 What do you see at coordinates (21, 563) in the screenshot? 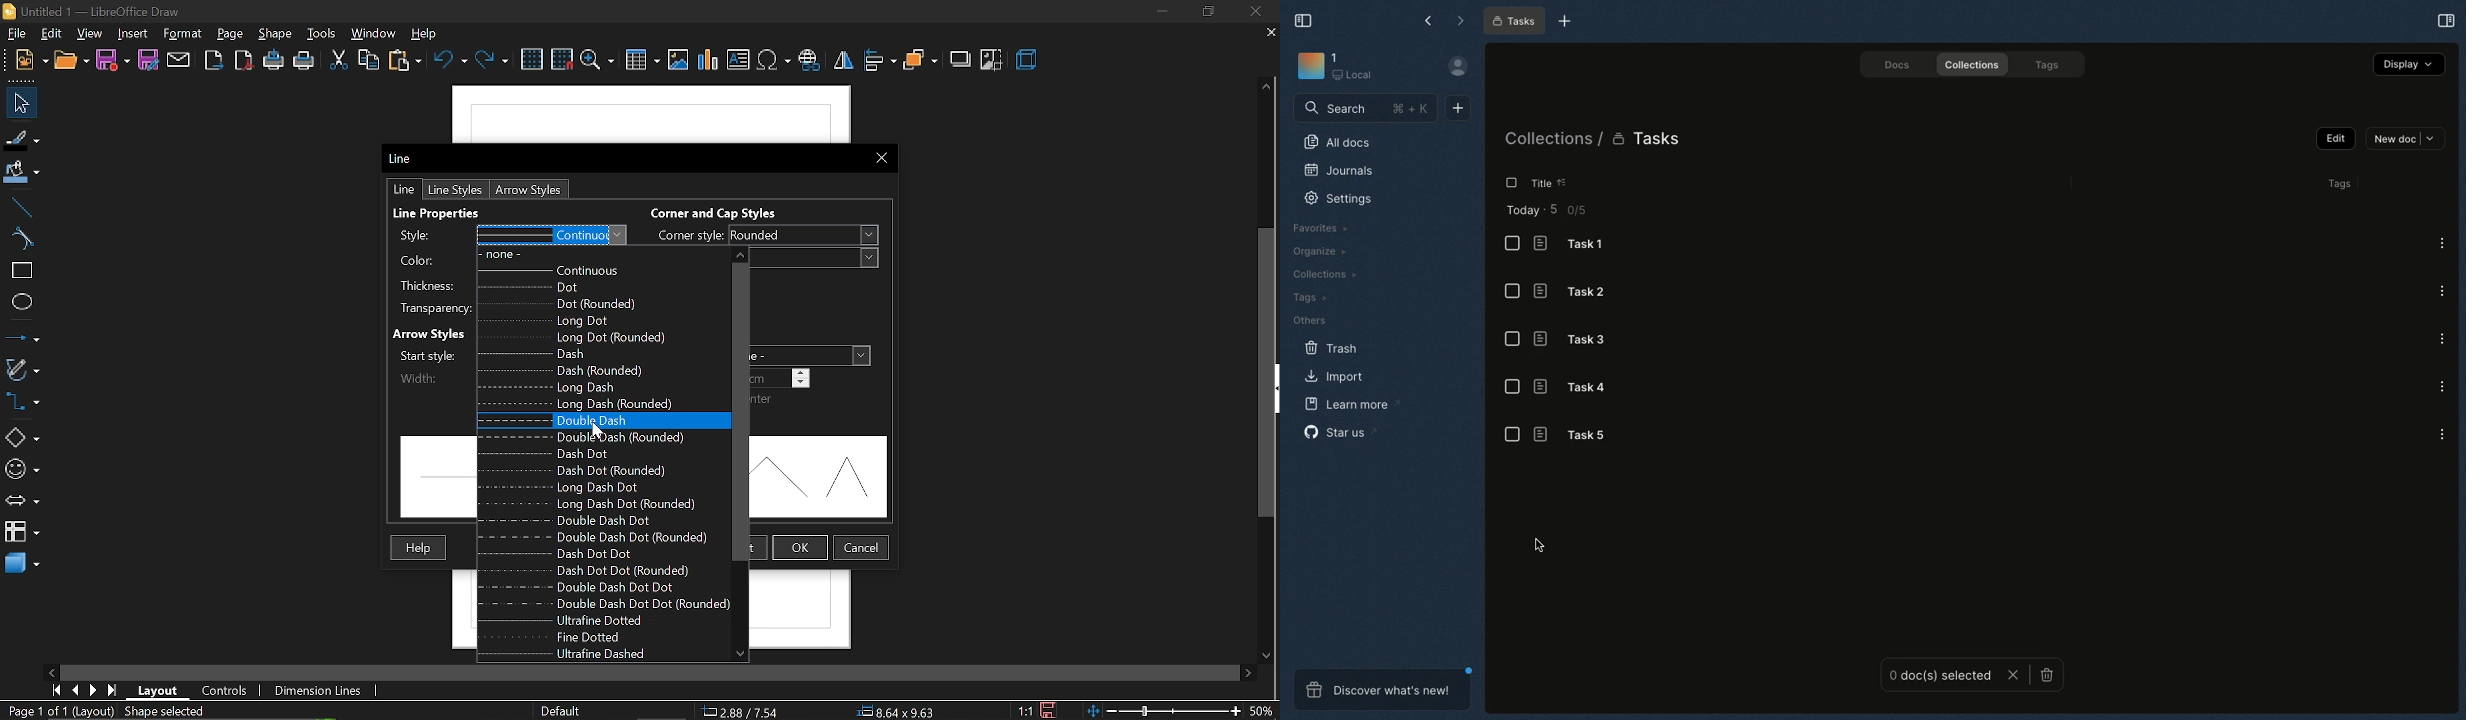
I see `3d shapes` at bounding box center [21, 563].